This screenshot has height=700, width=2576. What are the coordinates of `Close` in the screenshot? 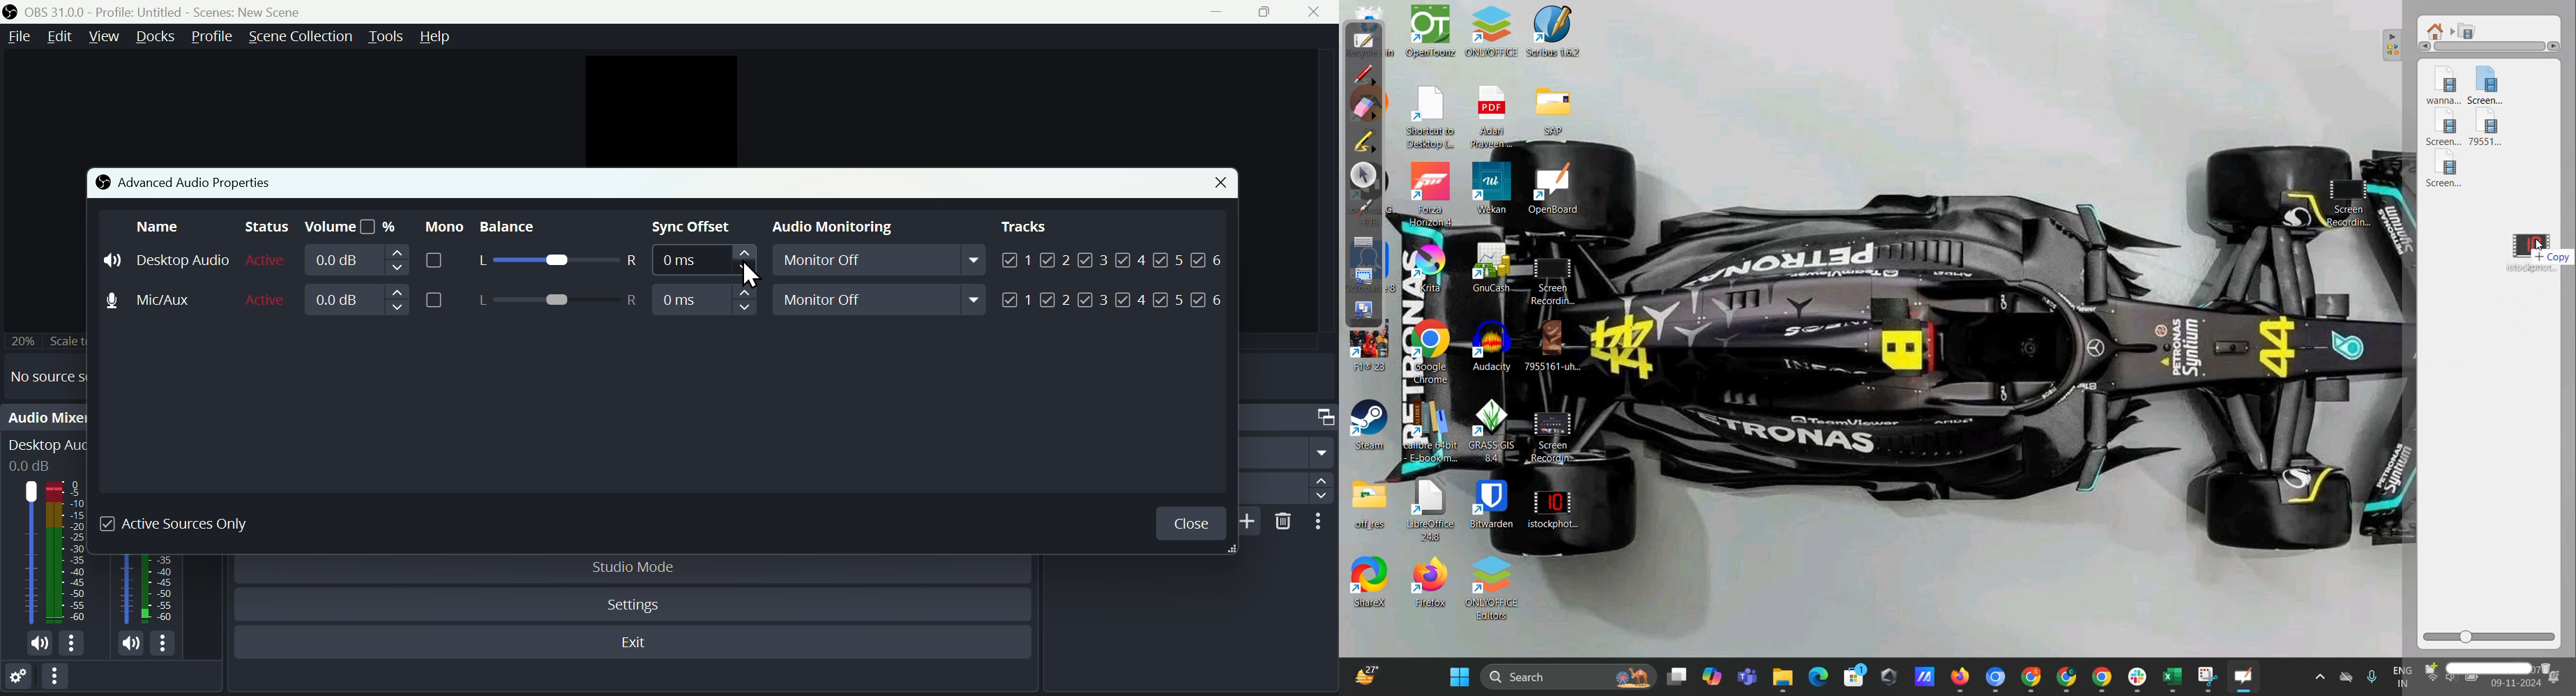 It's located at (1190, 524).